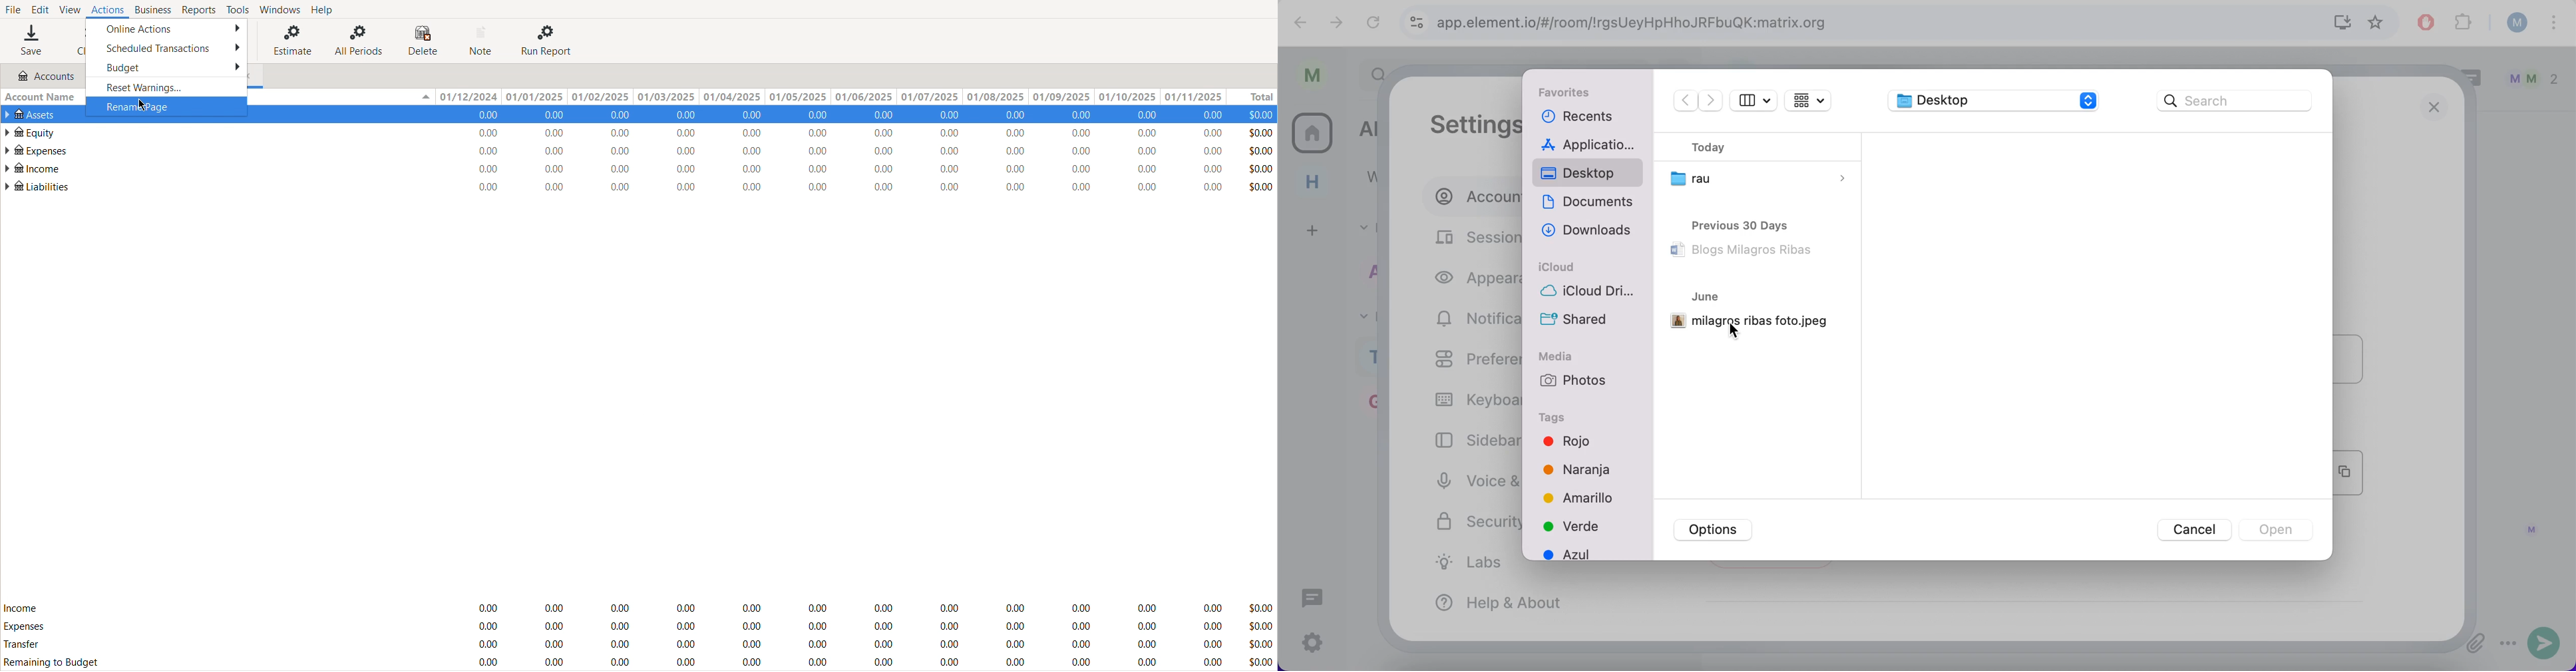 The image size is (2576, 672). Describe the element at coordinates (1588, 115) in the screenshot. I see `recents` at that location.